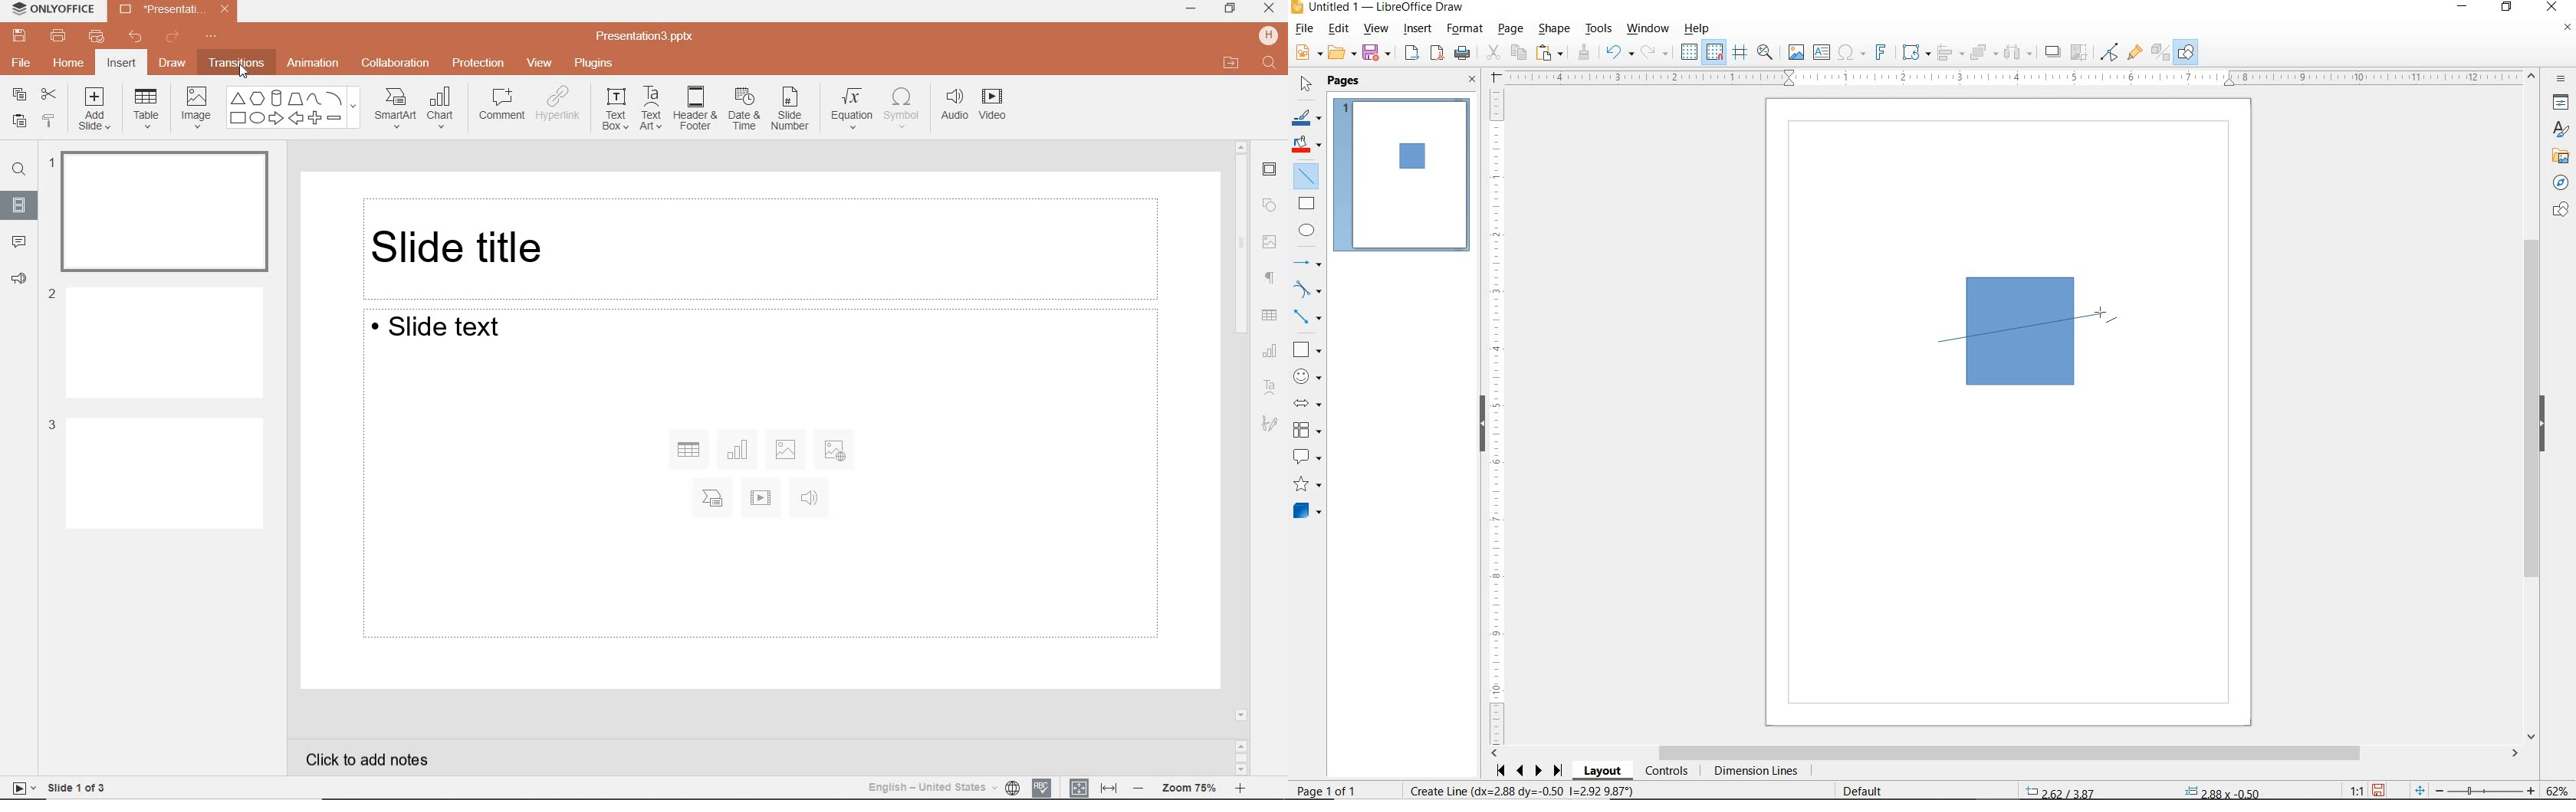 Image resolution: width=2576 pixels, height=812 pixels. What do you see at coordinates (2542, 425) in the screenshot?
I see `HIDE` at bounding box center [2542, 425].